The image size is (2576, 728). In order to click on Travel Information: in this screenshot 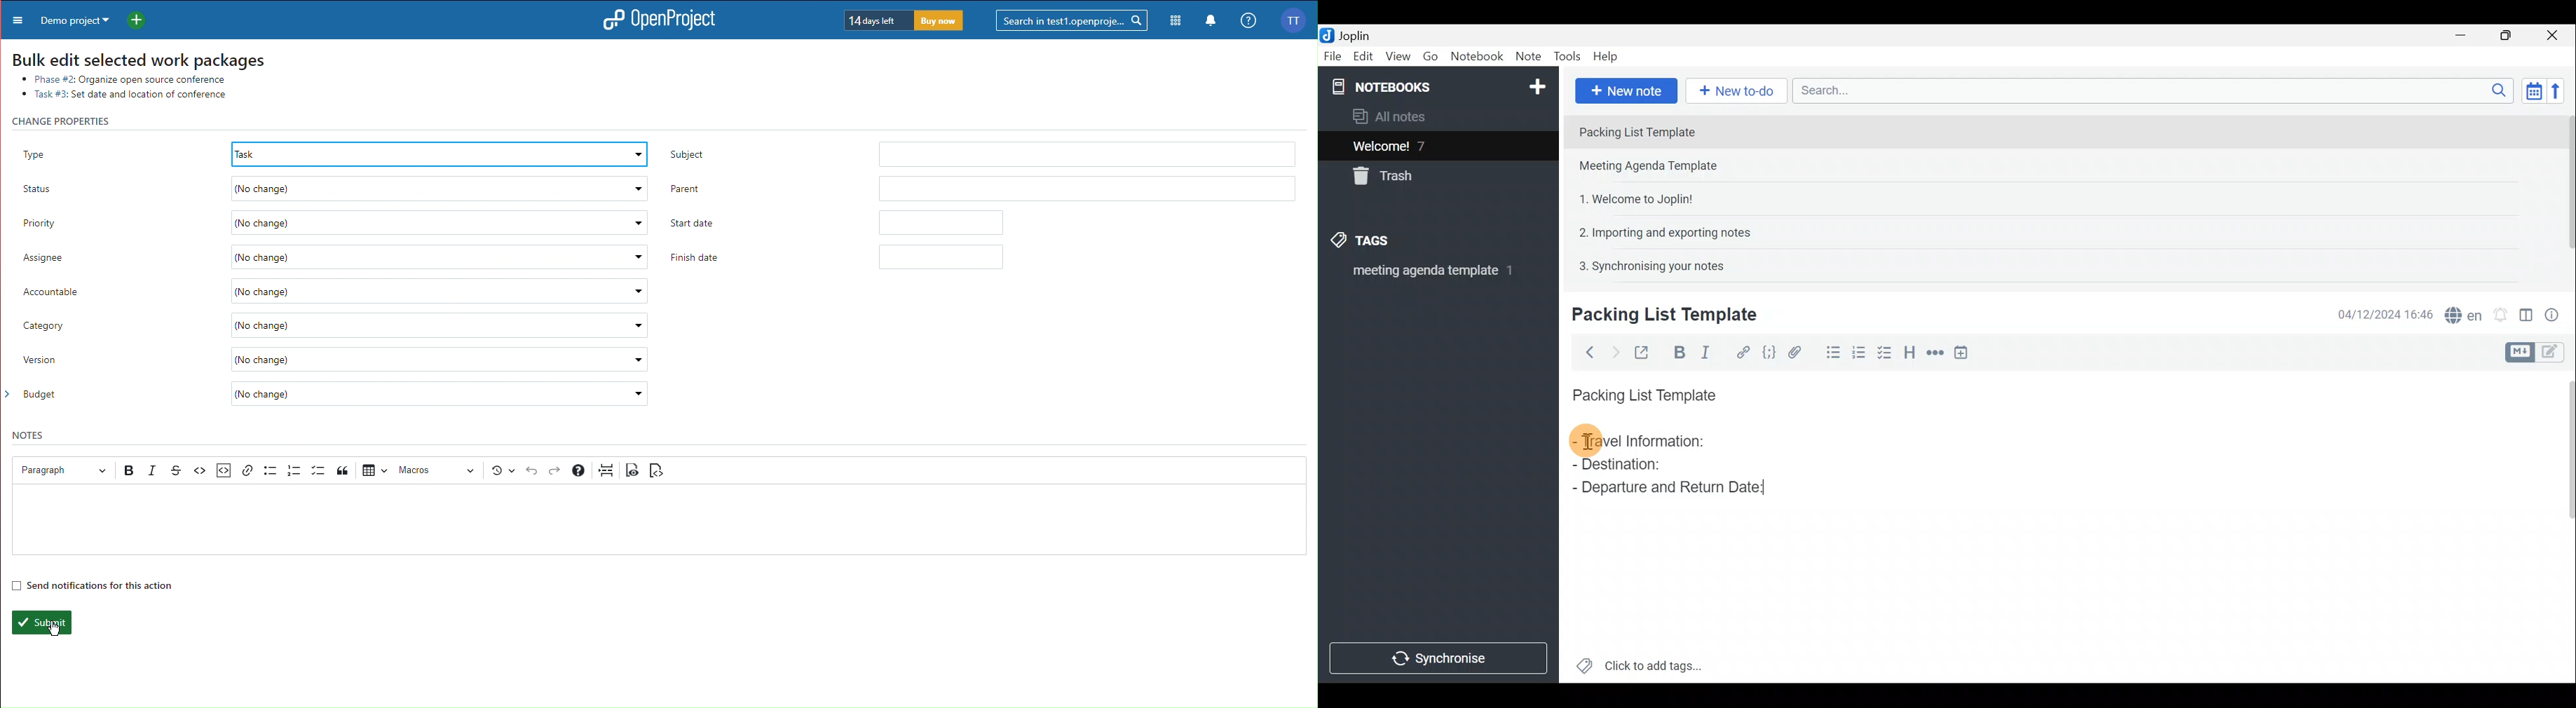, I will do `click(1650, 442)`.